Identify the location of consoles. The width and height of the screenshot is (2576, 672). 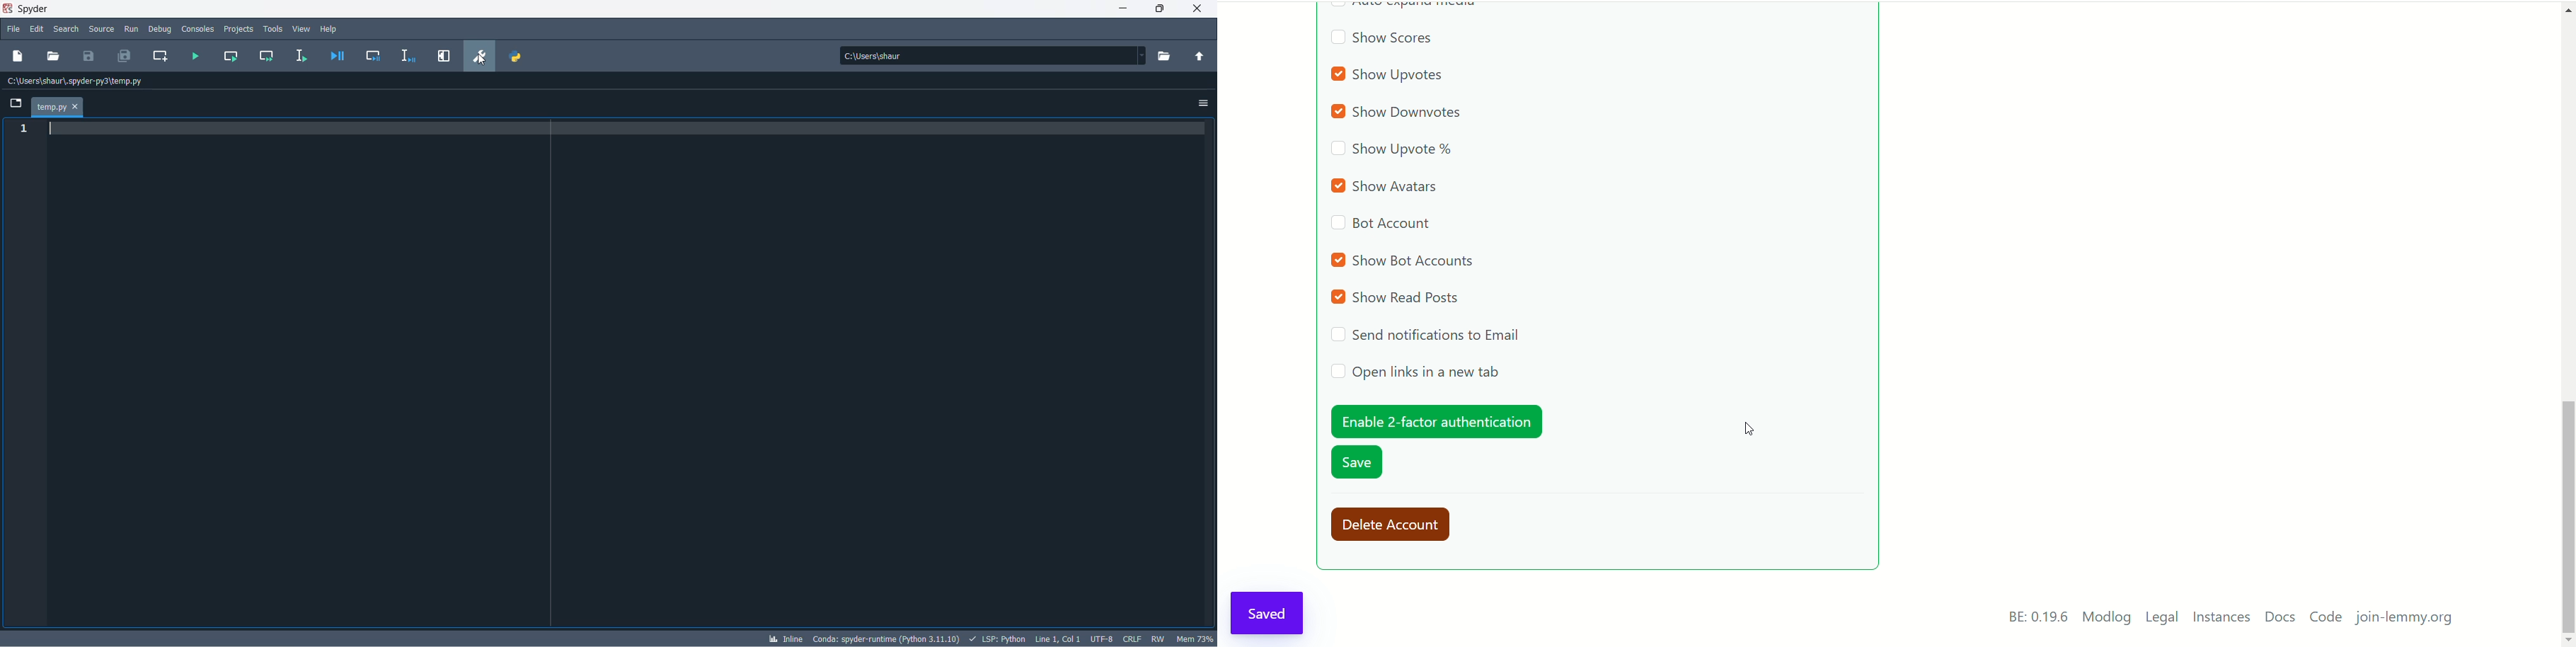
(198, 28).